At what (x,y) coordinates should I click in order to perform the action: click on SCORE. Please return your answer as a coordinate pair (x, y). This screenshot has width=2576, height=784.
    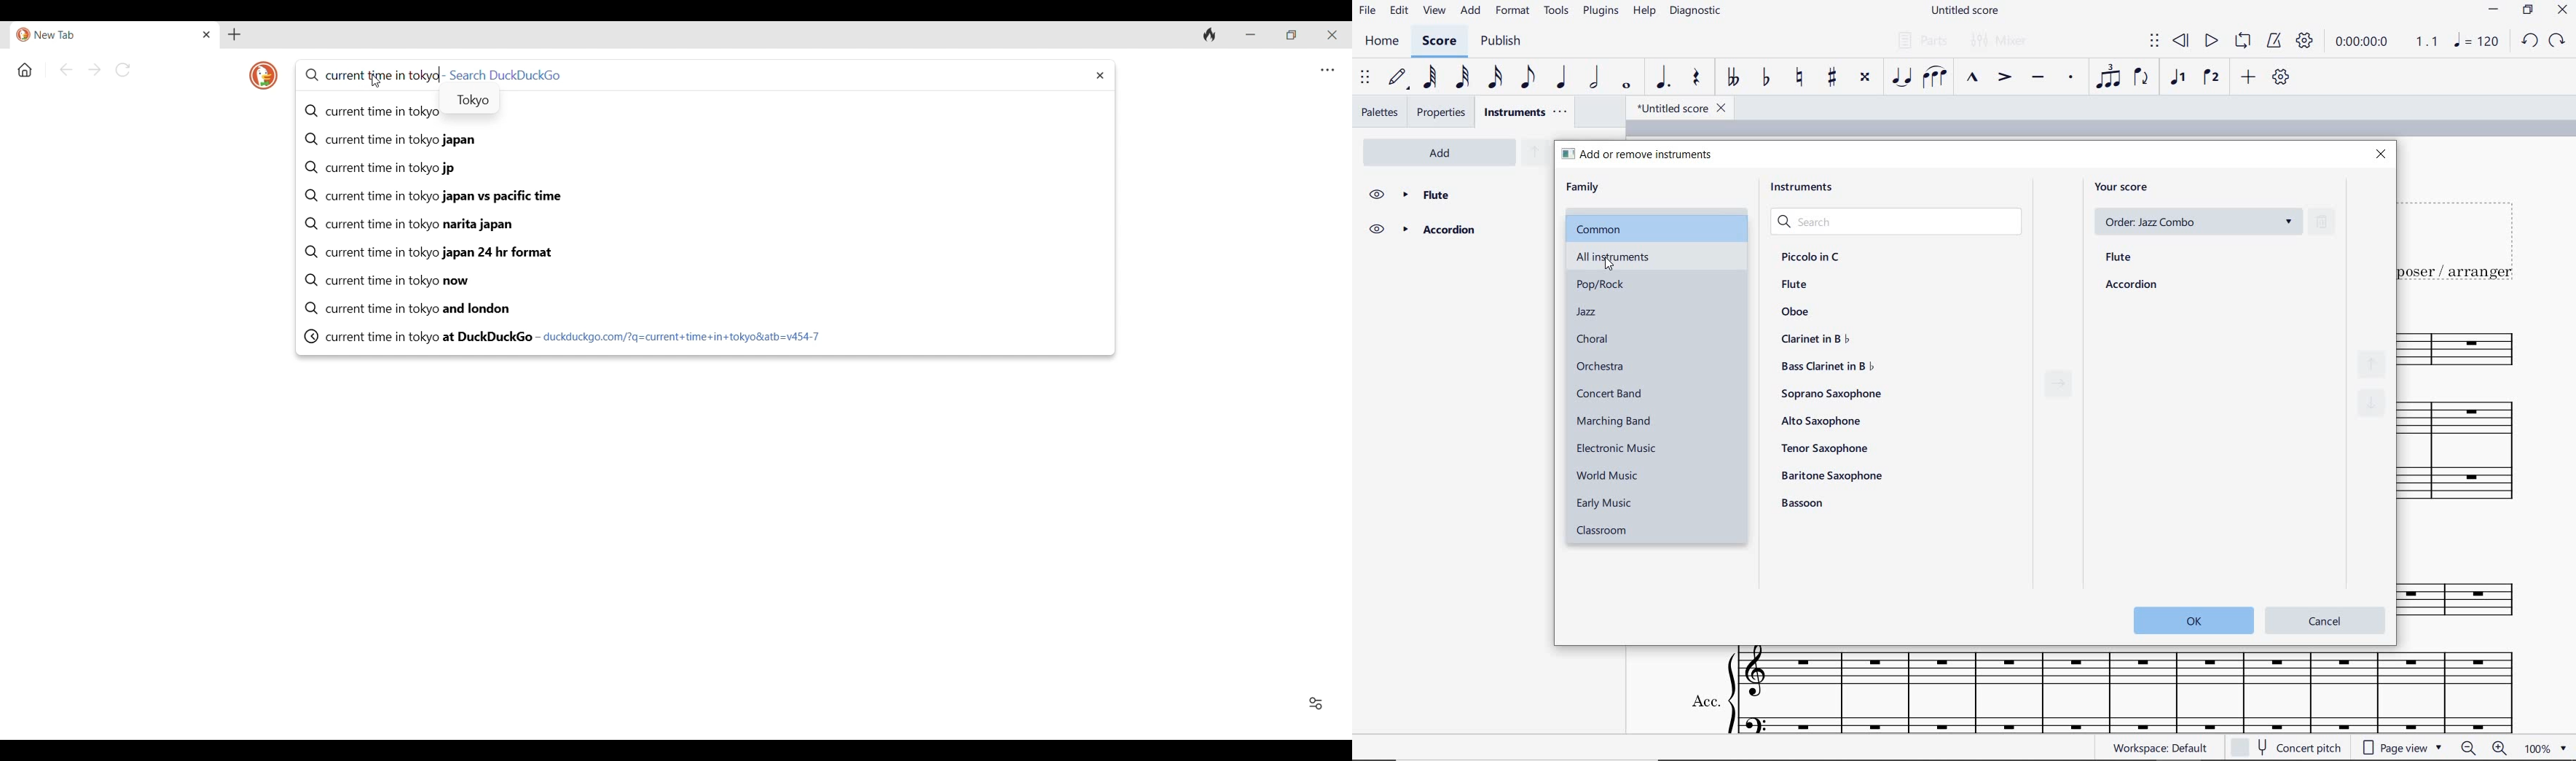
    Looking at the image, I should click on (1437, 43).